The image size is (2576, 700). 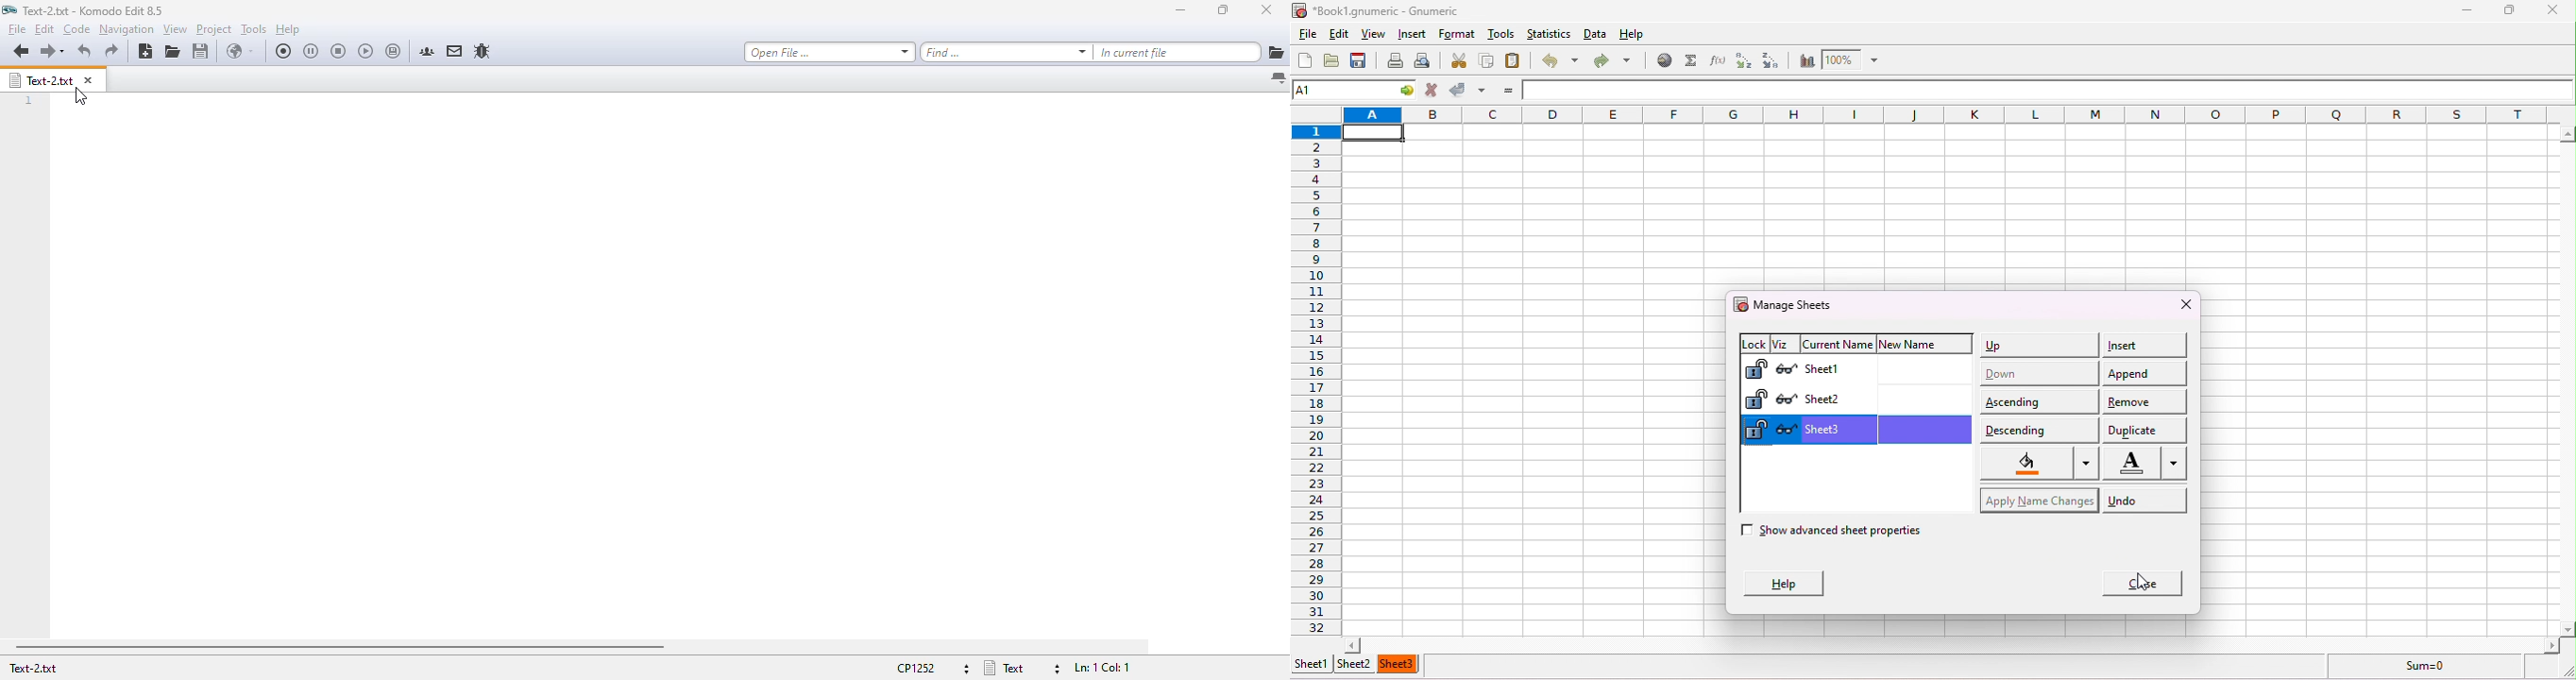 What do you see at coordinates (1785, 429) in the screenshot?
I see `Hide sheet 3` at bounding box center [1785, 429].